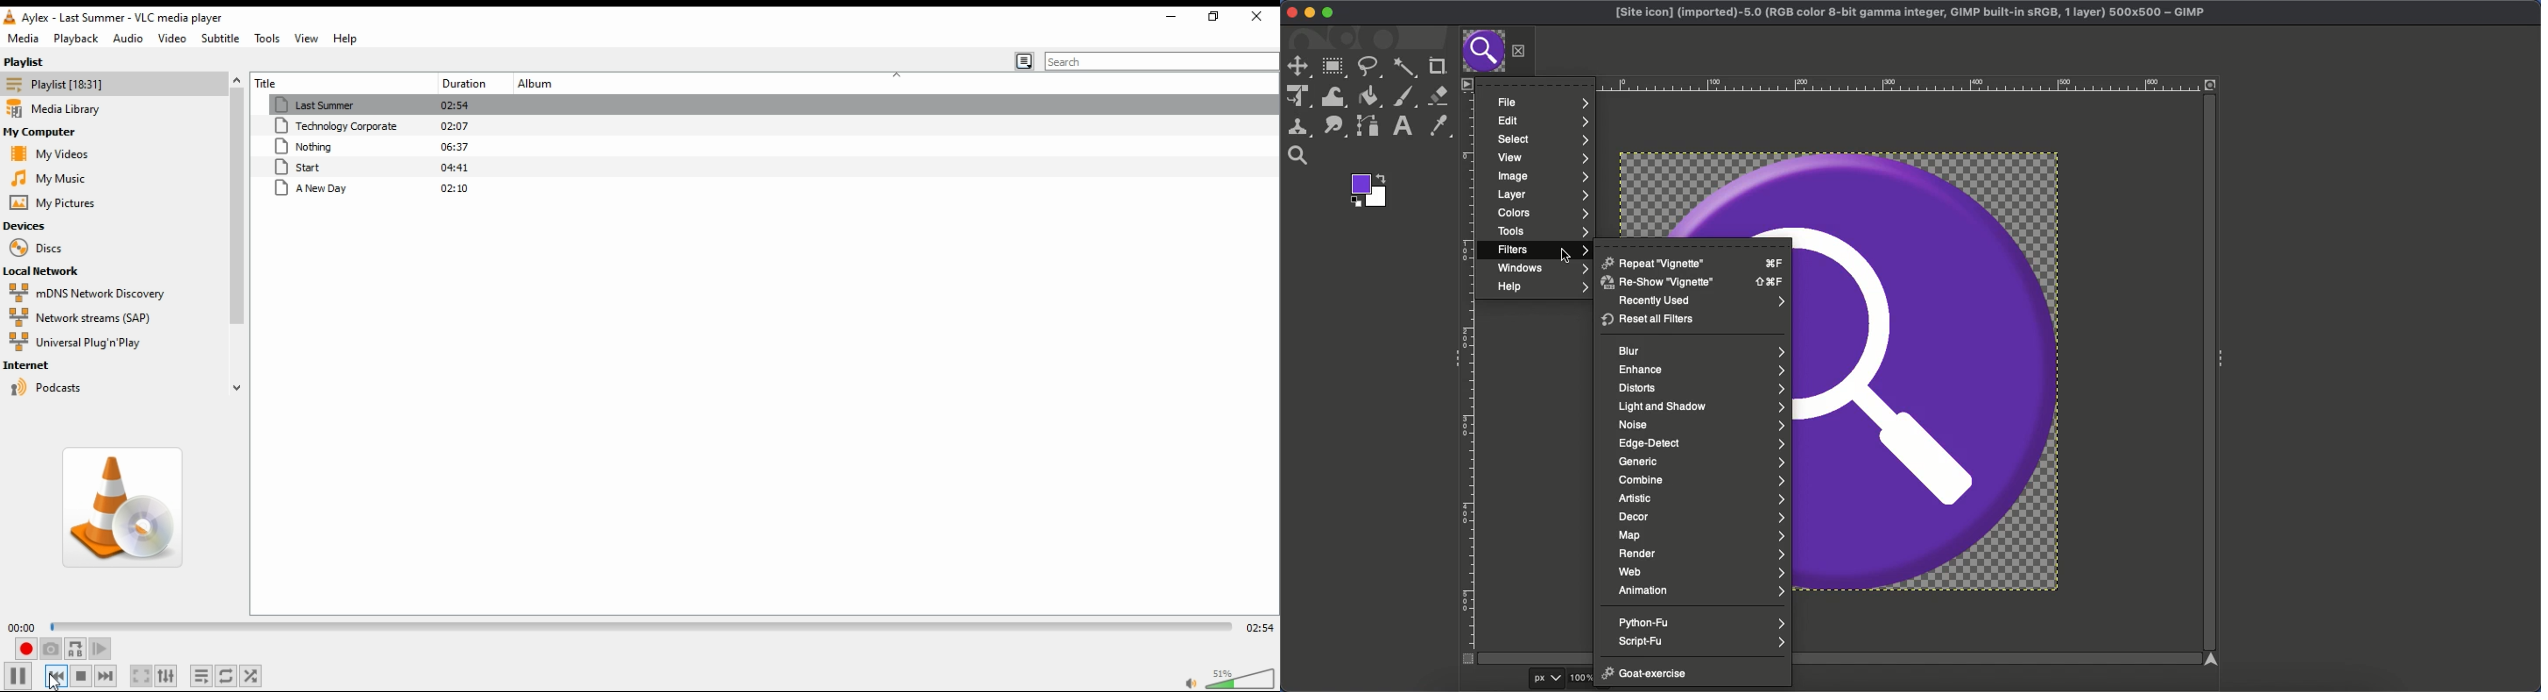 This screenshot has width=2548, height=700. What do you see at coordinates (300, 82) in the screenshot?
I see `title` at bounding box center [300, 82].